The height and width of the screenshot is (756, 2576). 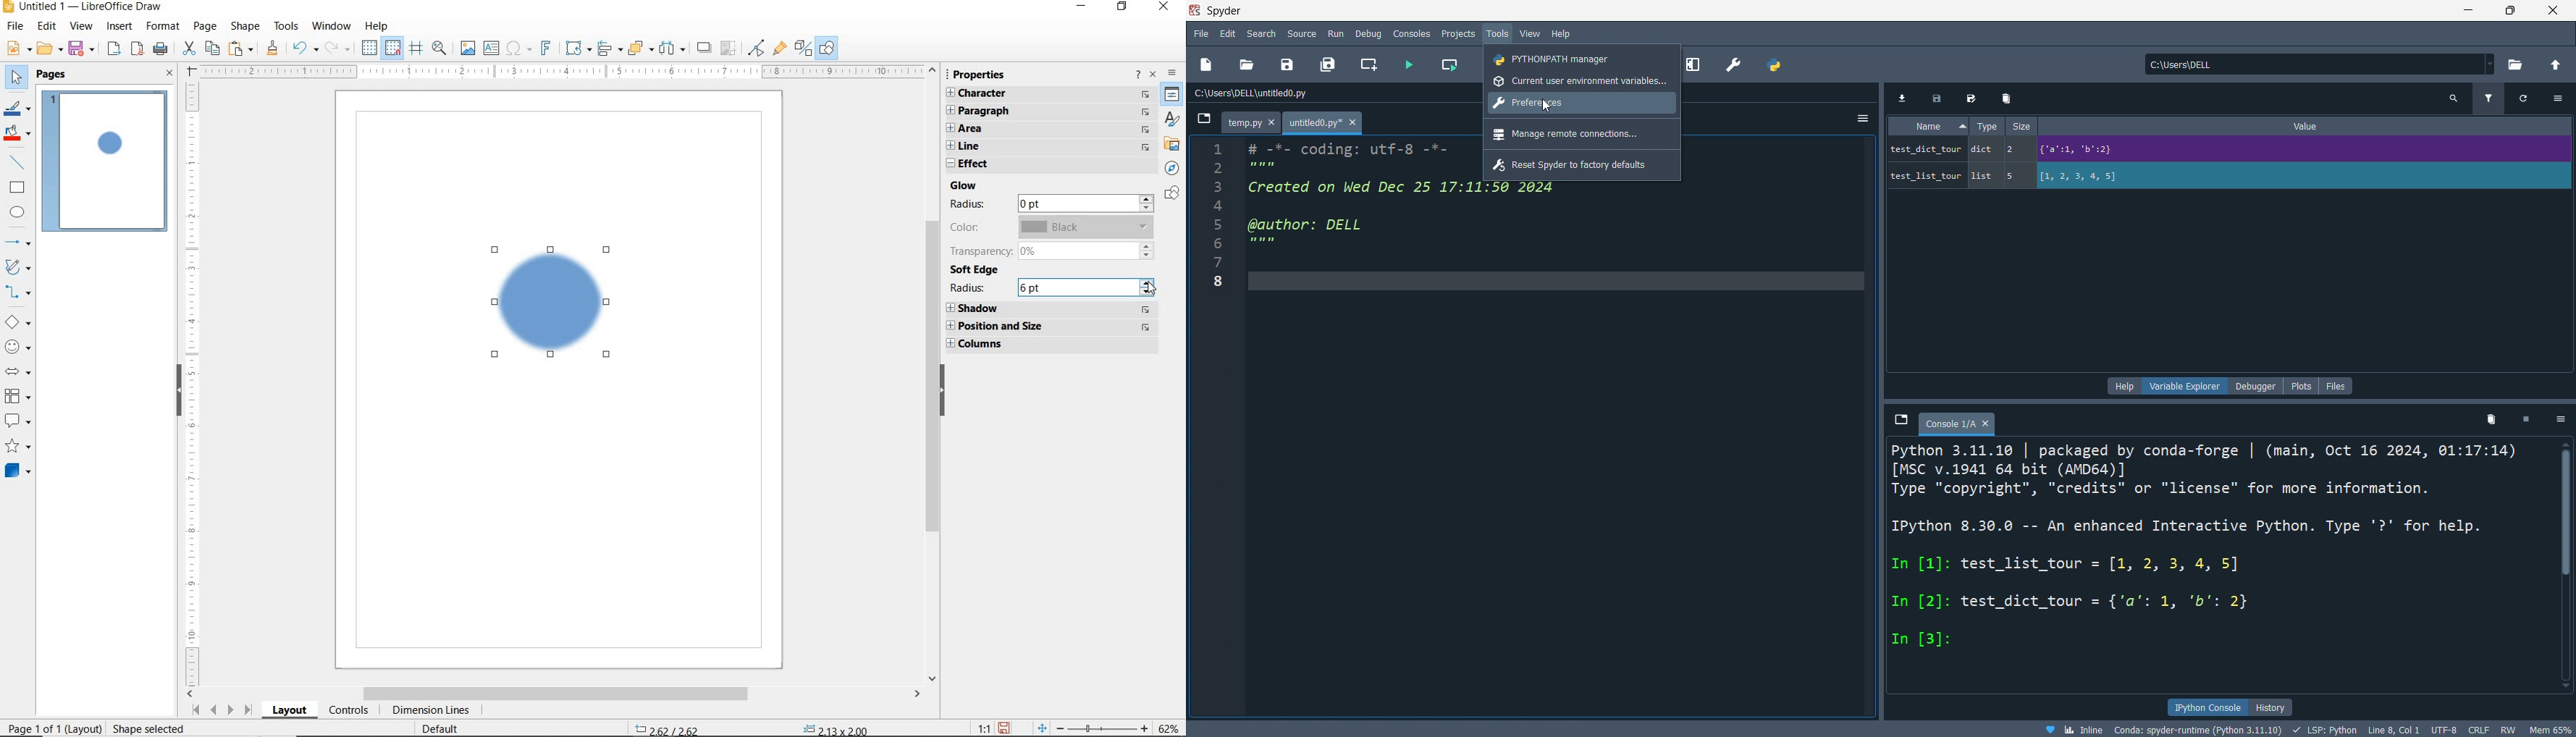 What do you see at coordinates (1040, 95) in the screenshot?
I see `CHARACTER` at bounding box center [1040, 95].